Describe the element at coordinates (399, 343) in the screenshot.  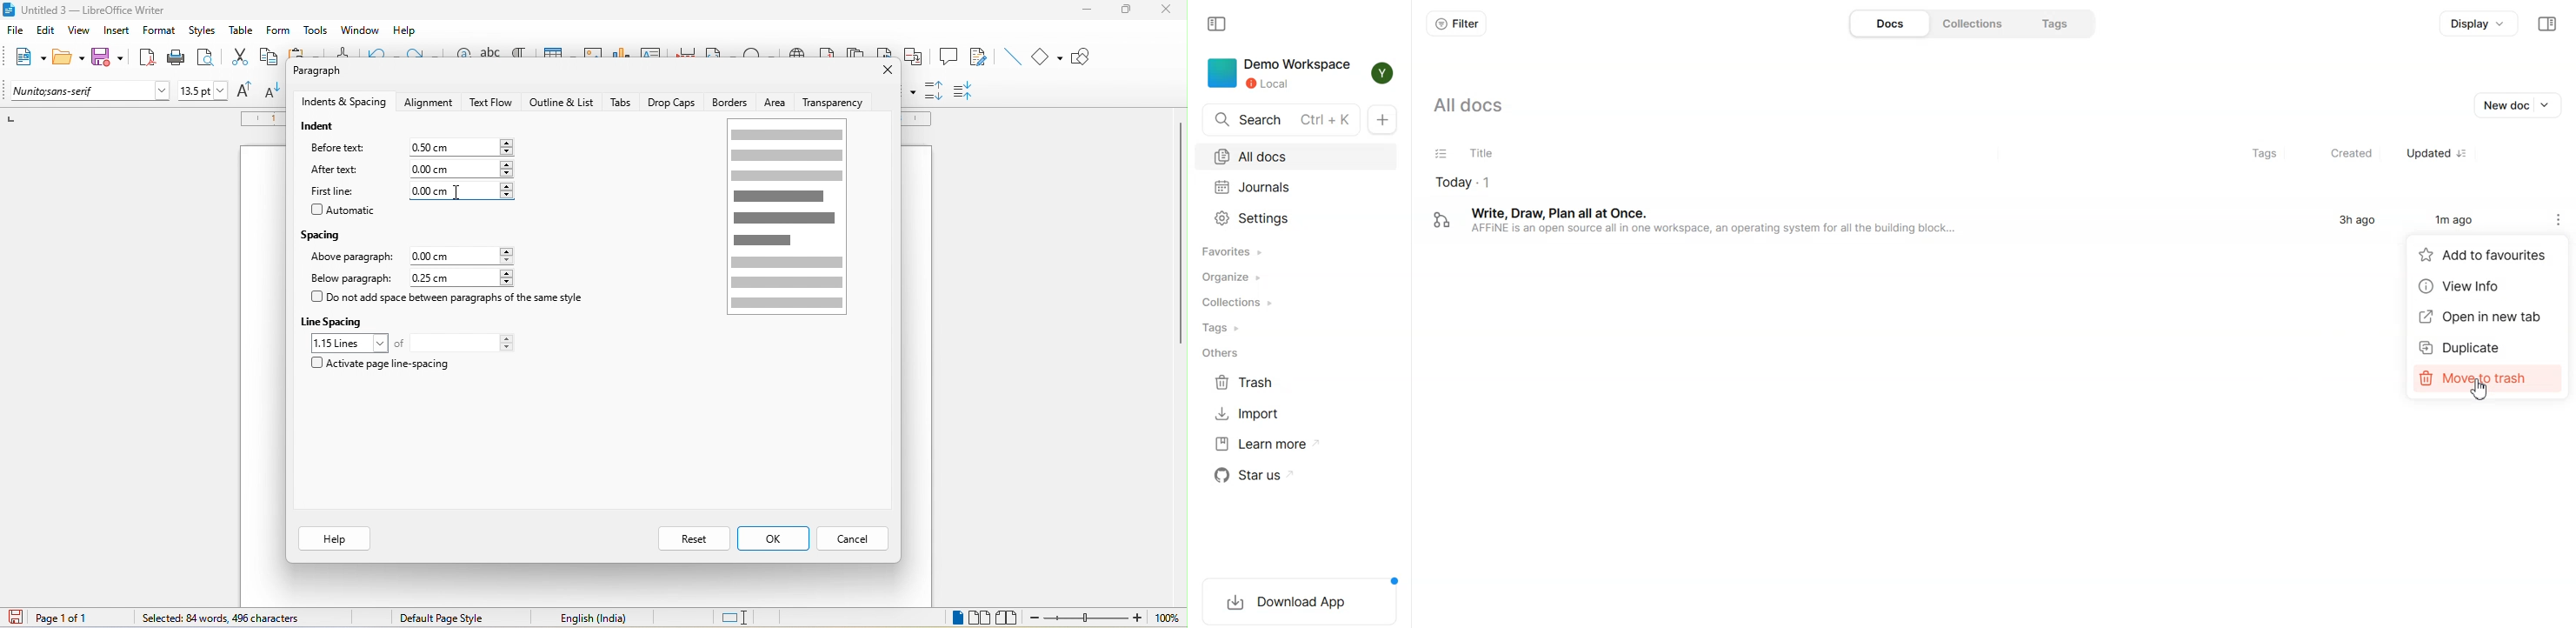
I see `of` at that location.